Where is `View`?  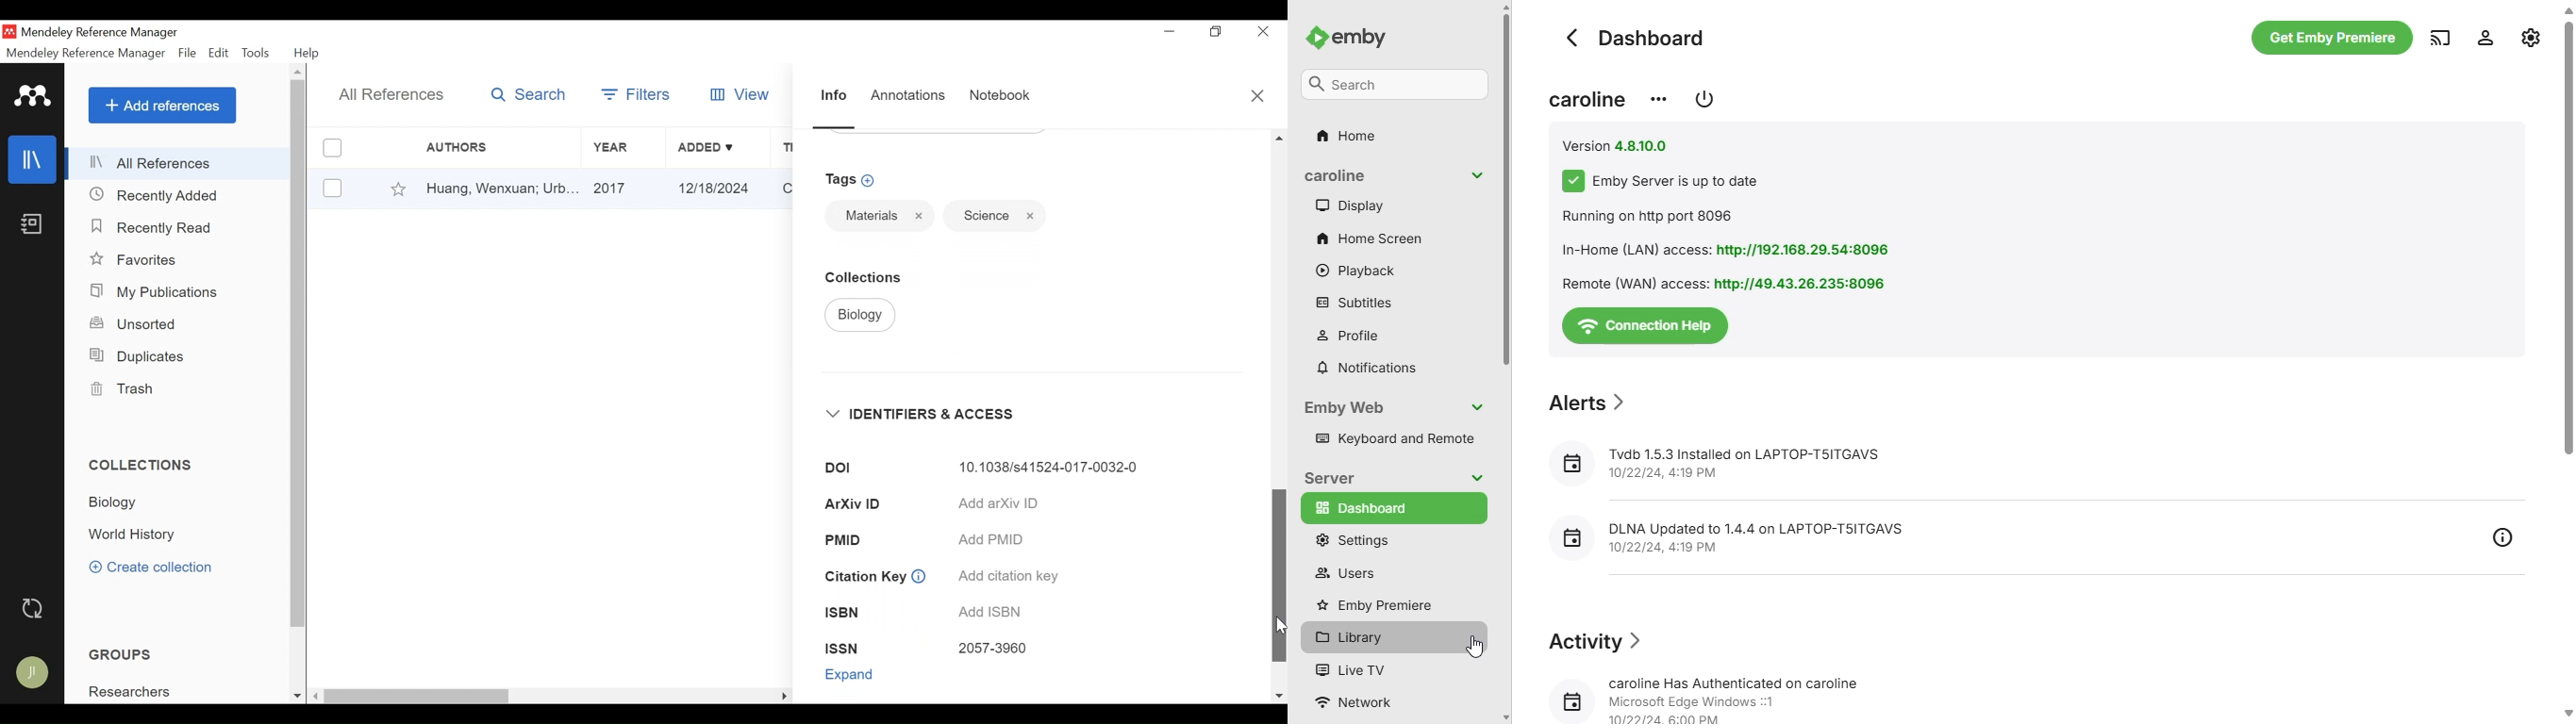
View is located at coordinates (742, 93).